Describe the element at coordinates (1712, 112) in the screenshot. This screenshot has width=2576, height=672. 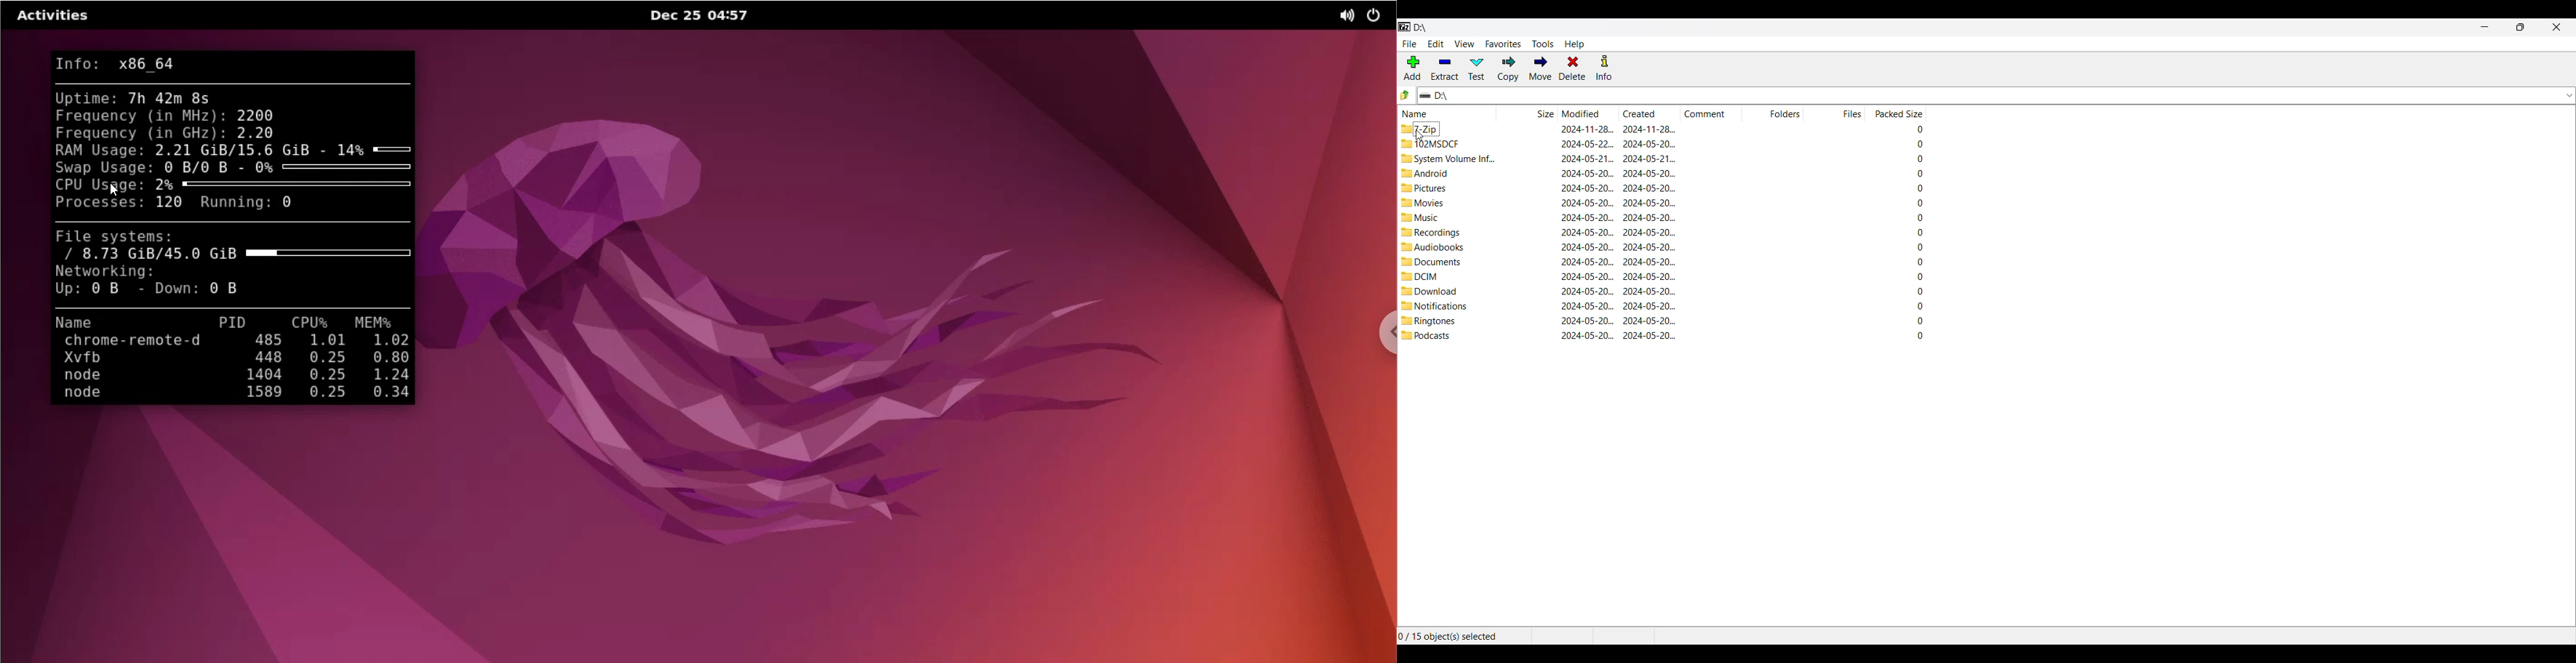
I see `Comment column` at that location.